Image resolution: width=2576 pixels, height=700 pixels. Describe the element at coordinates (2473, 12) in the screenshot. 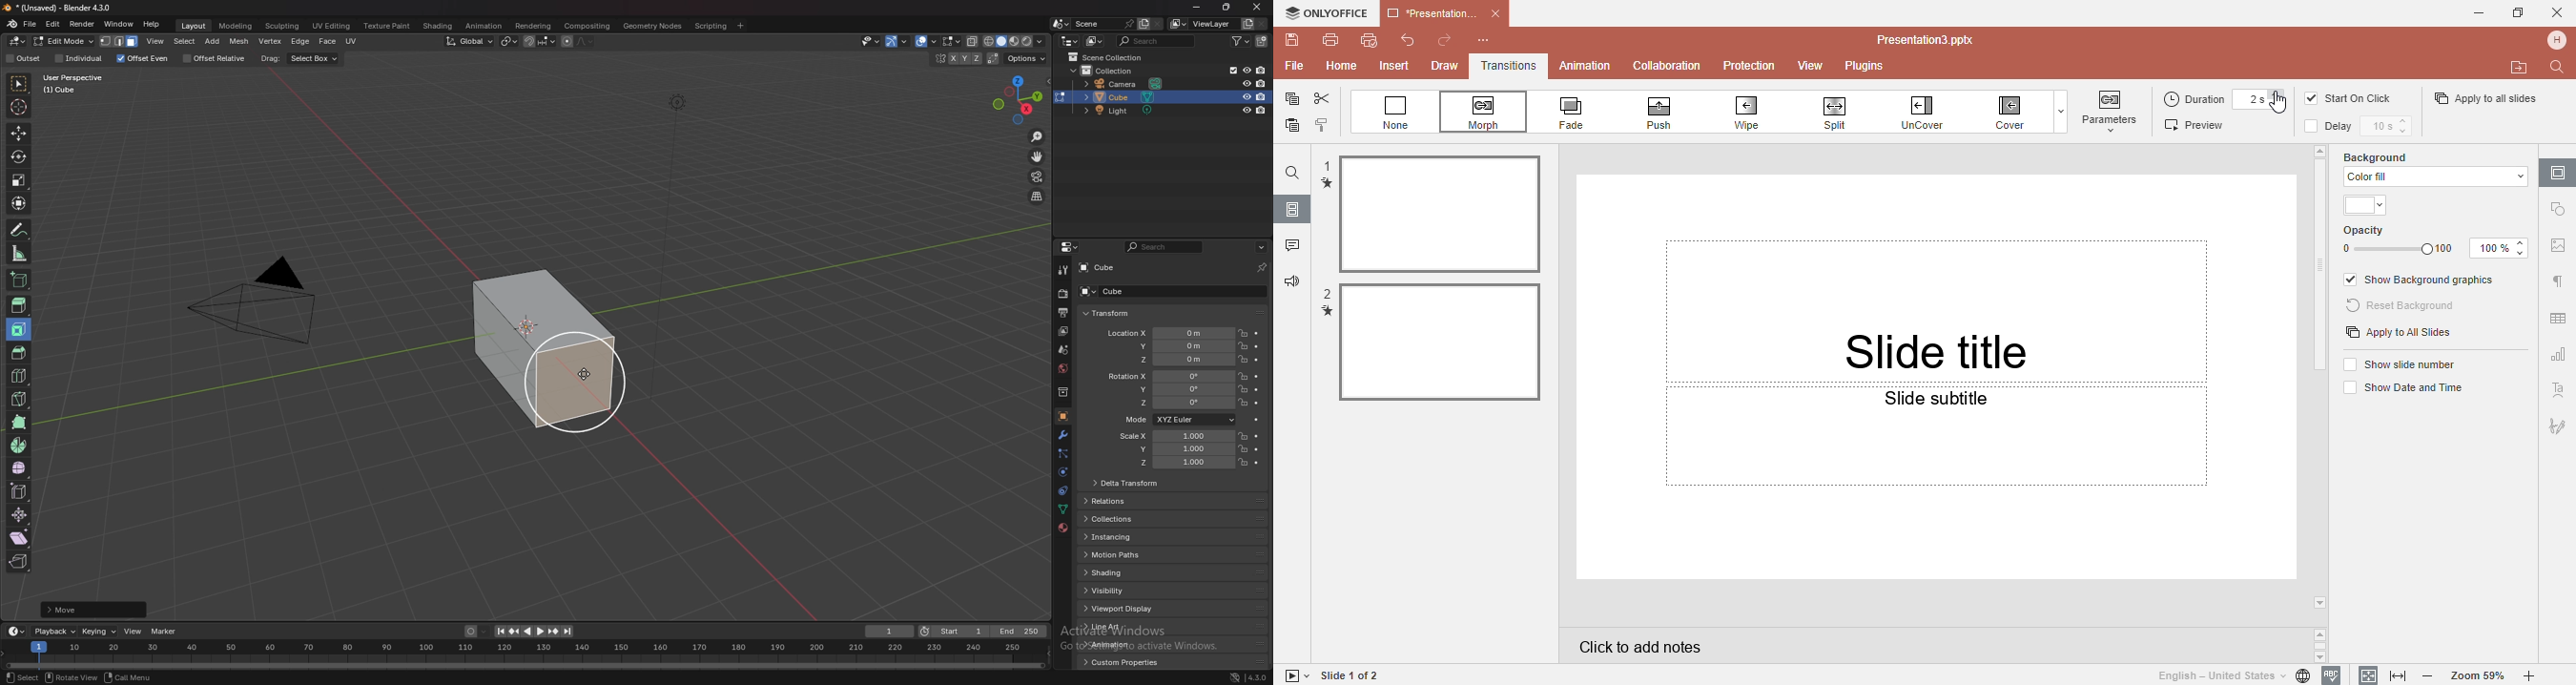

I see `Minimise` at that location.